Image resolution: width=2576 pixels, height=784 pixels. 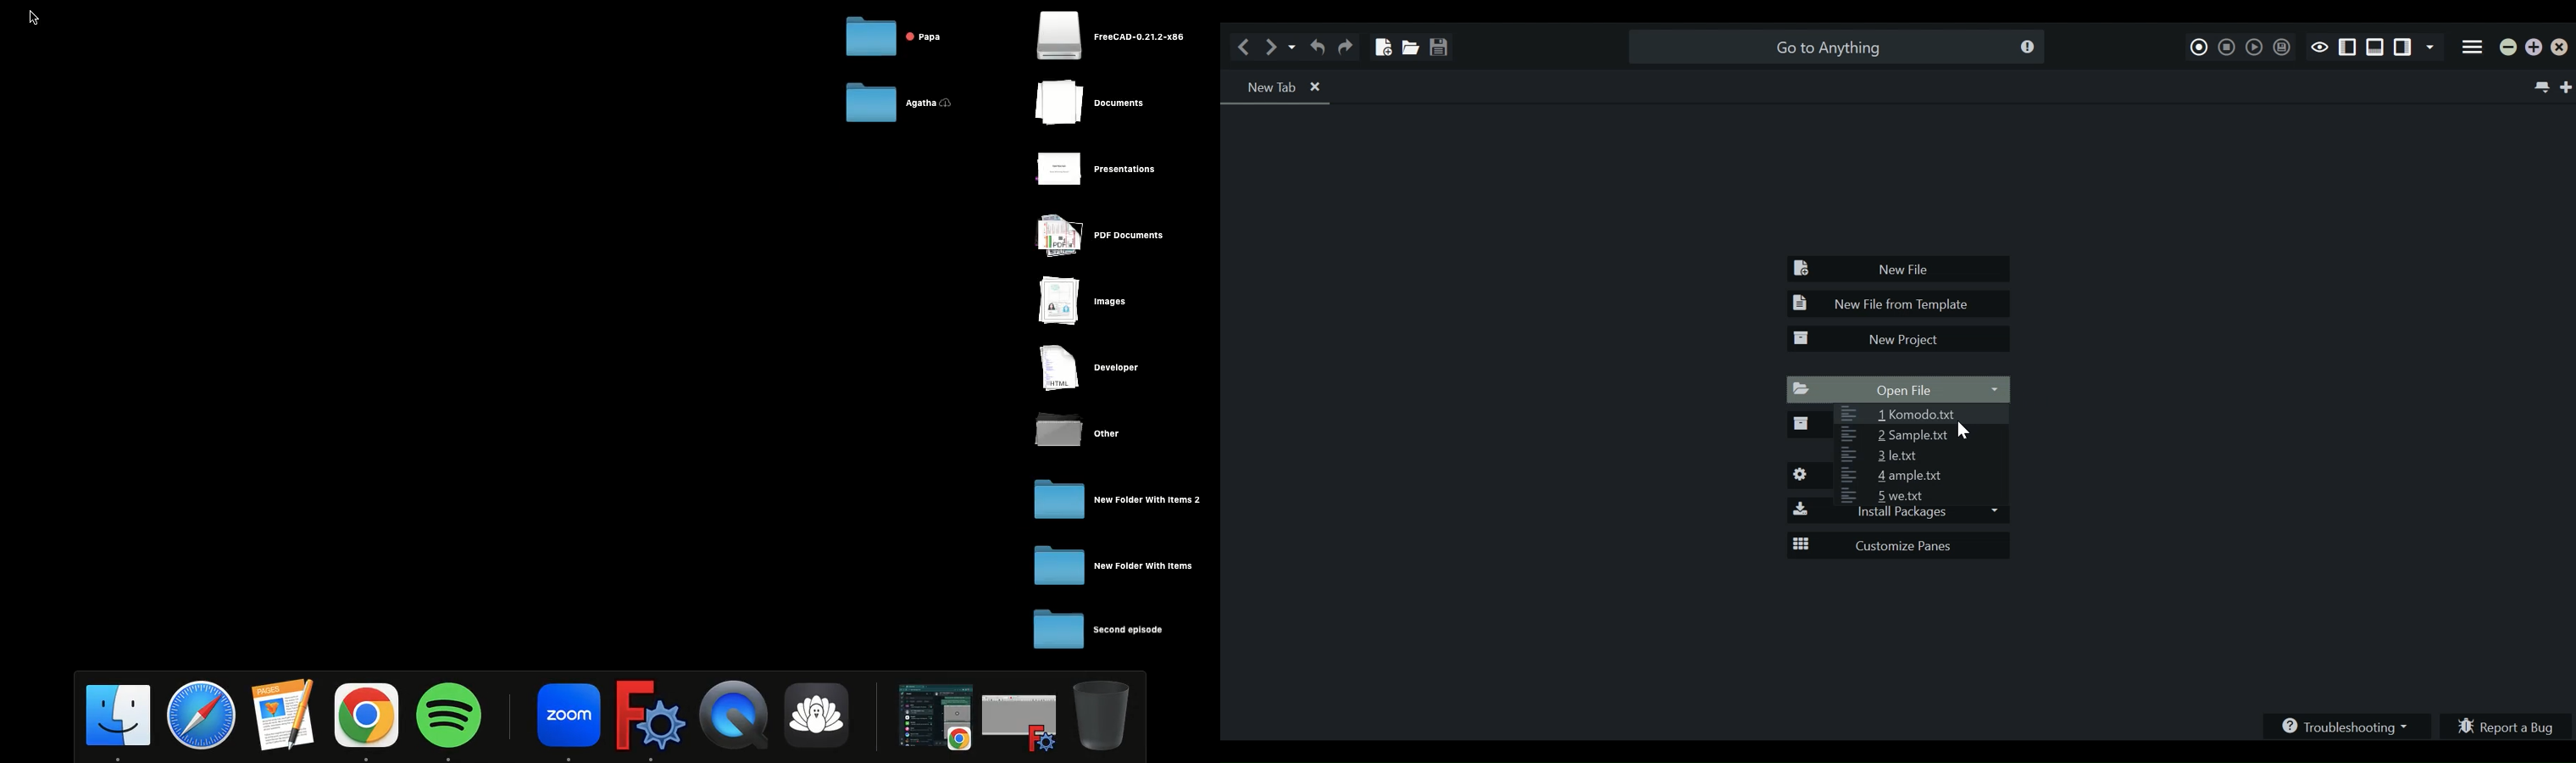 I want to click on ColdTurkey, so click(x=826, y=717).